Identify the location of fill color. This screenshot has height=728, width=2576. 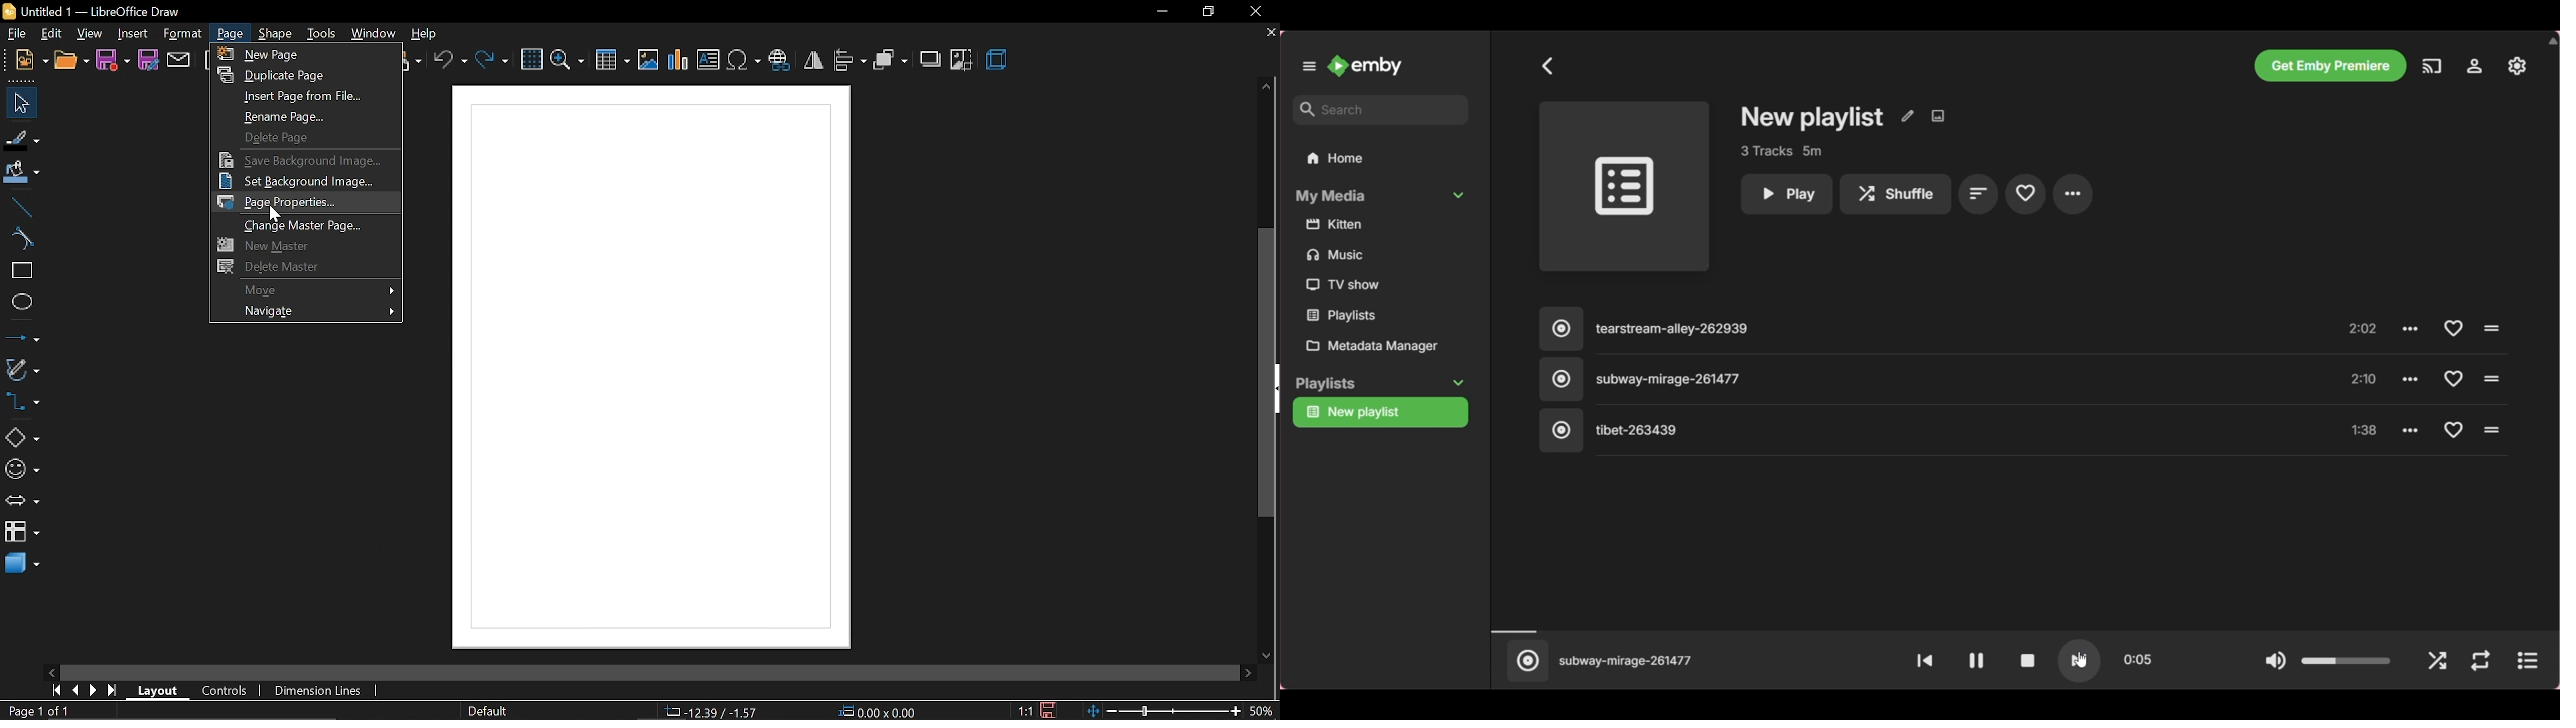
(22, 171).